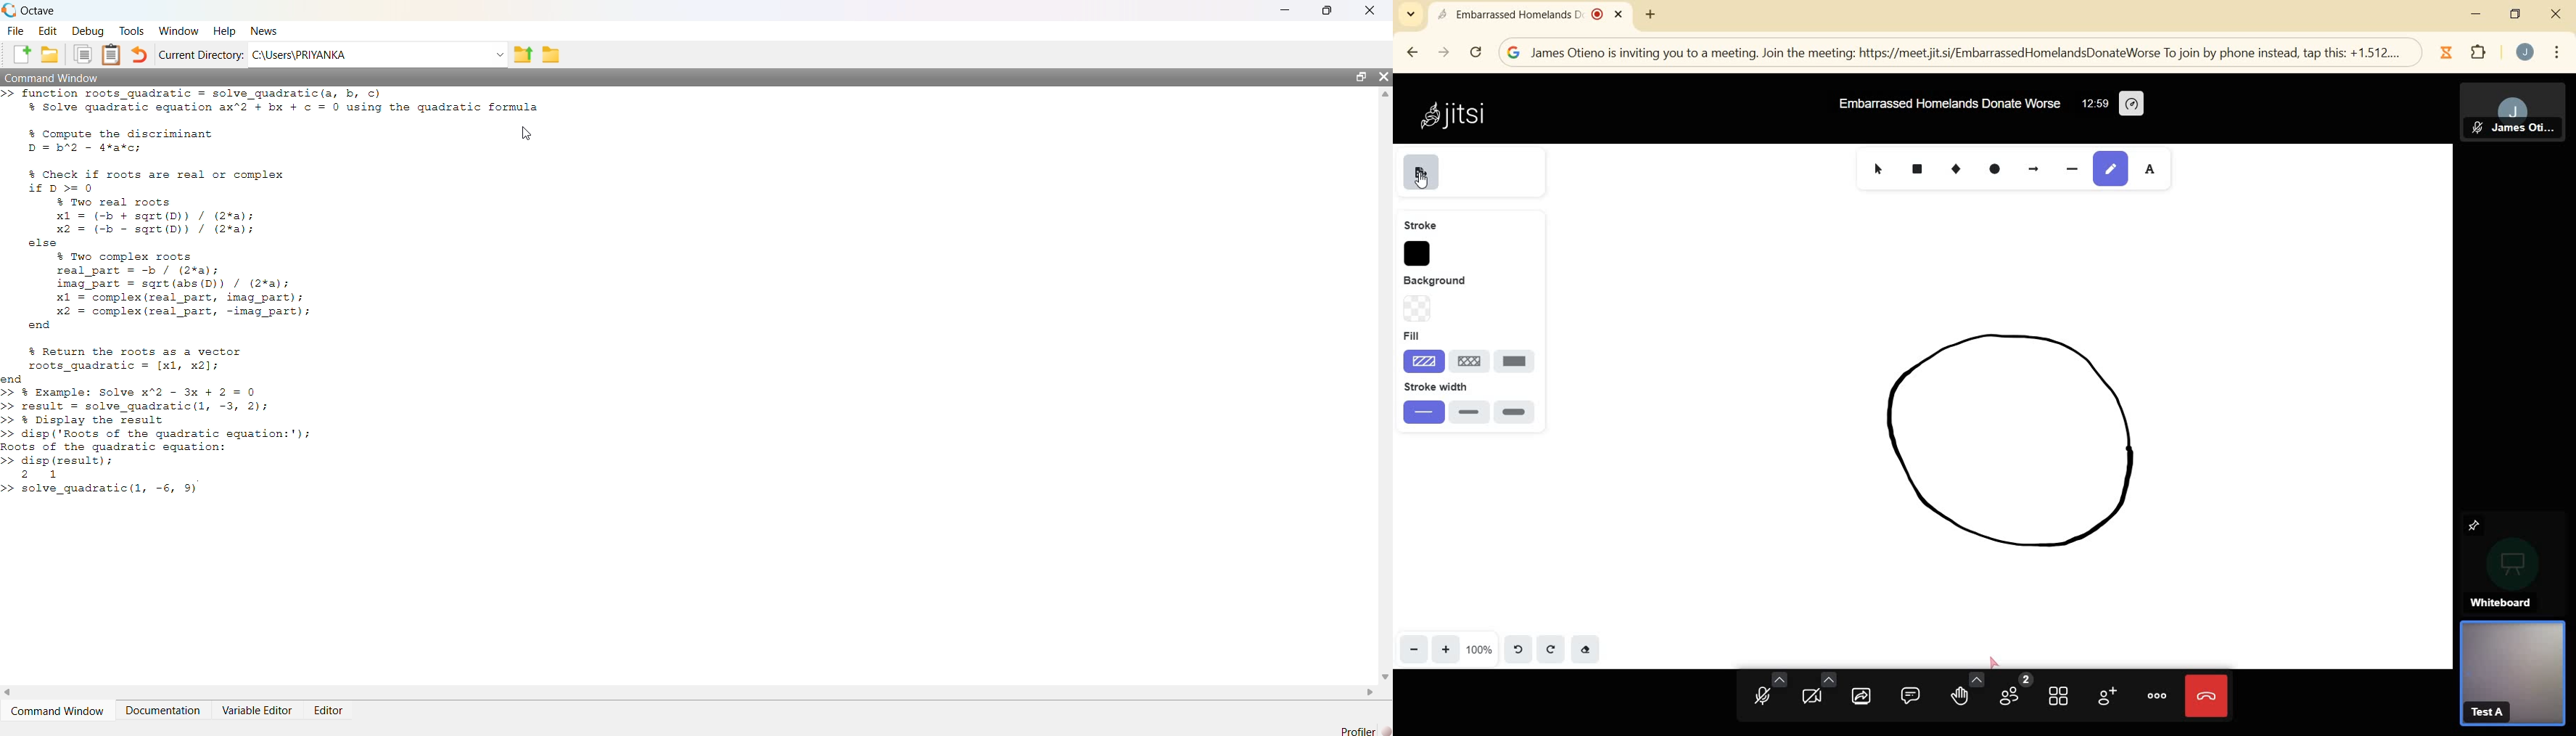 The height and width of the screenshot is (756, 2576). I want to click on Embarrassed Homelands Donate Worse, so click(1951, 104).